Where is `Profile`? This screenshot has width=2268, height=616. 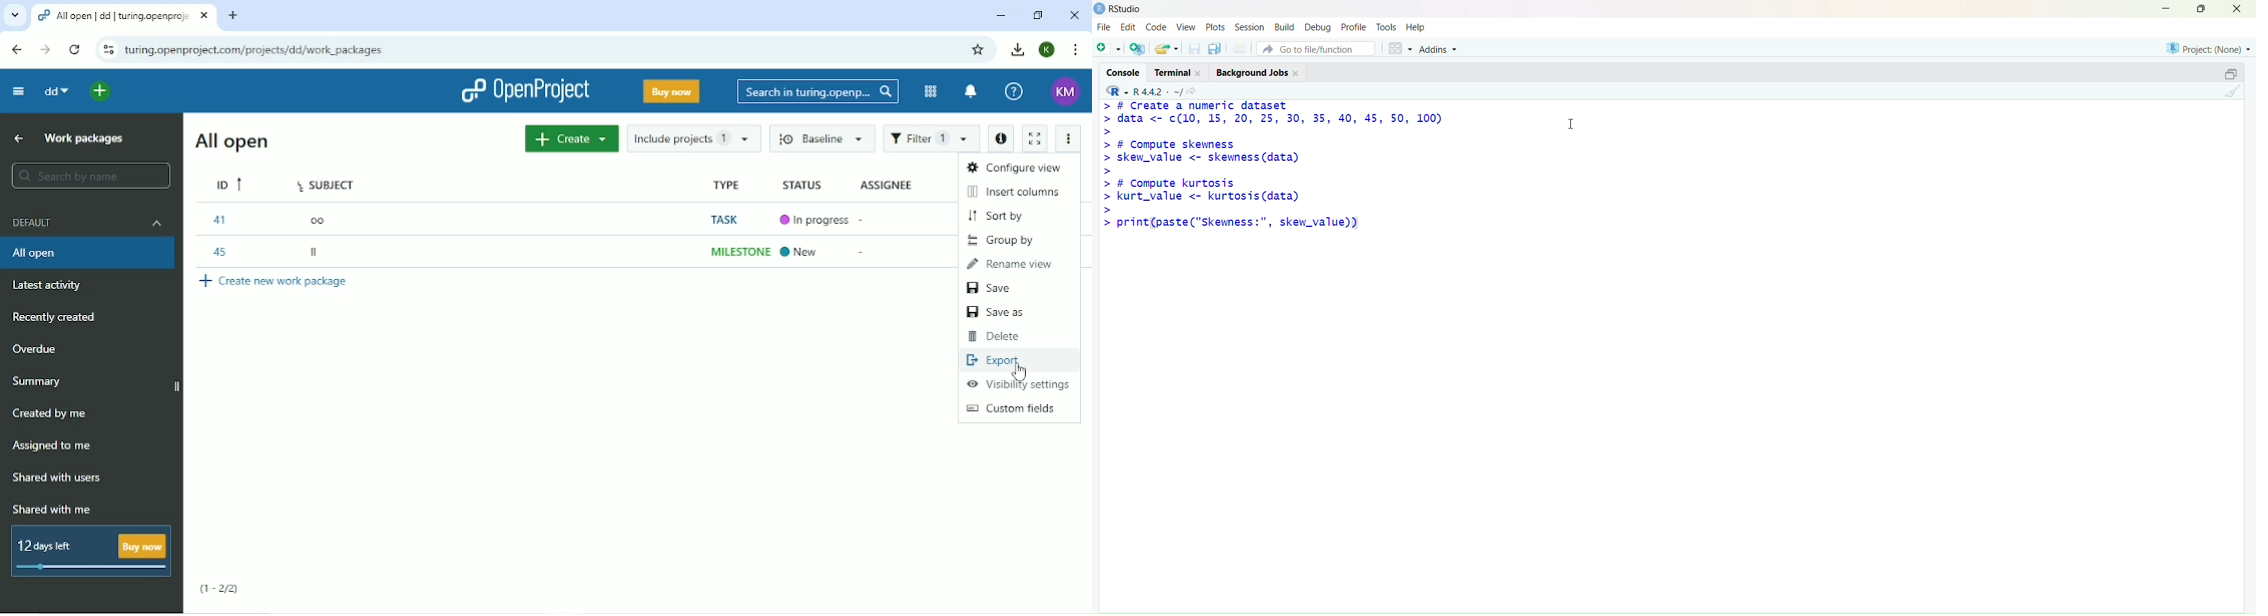
Profile is located at coordinates (1354, 25).